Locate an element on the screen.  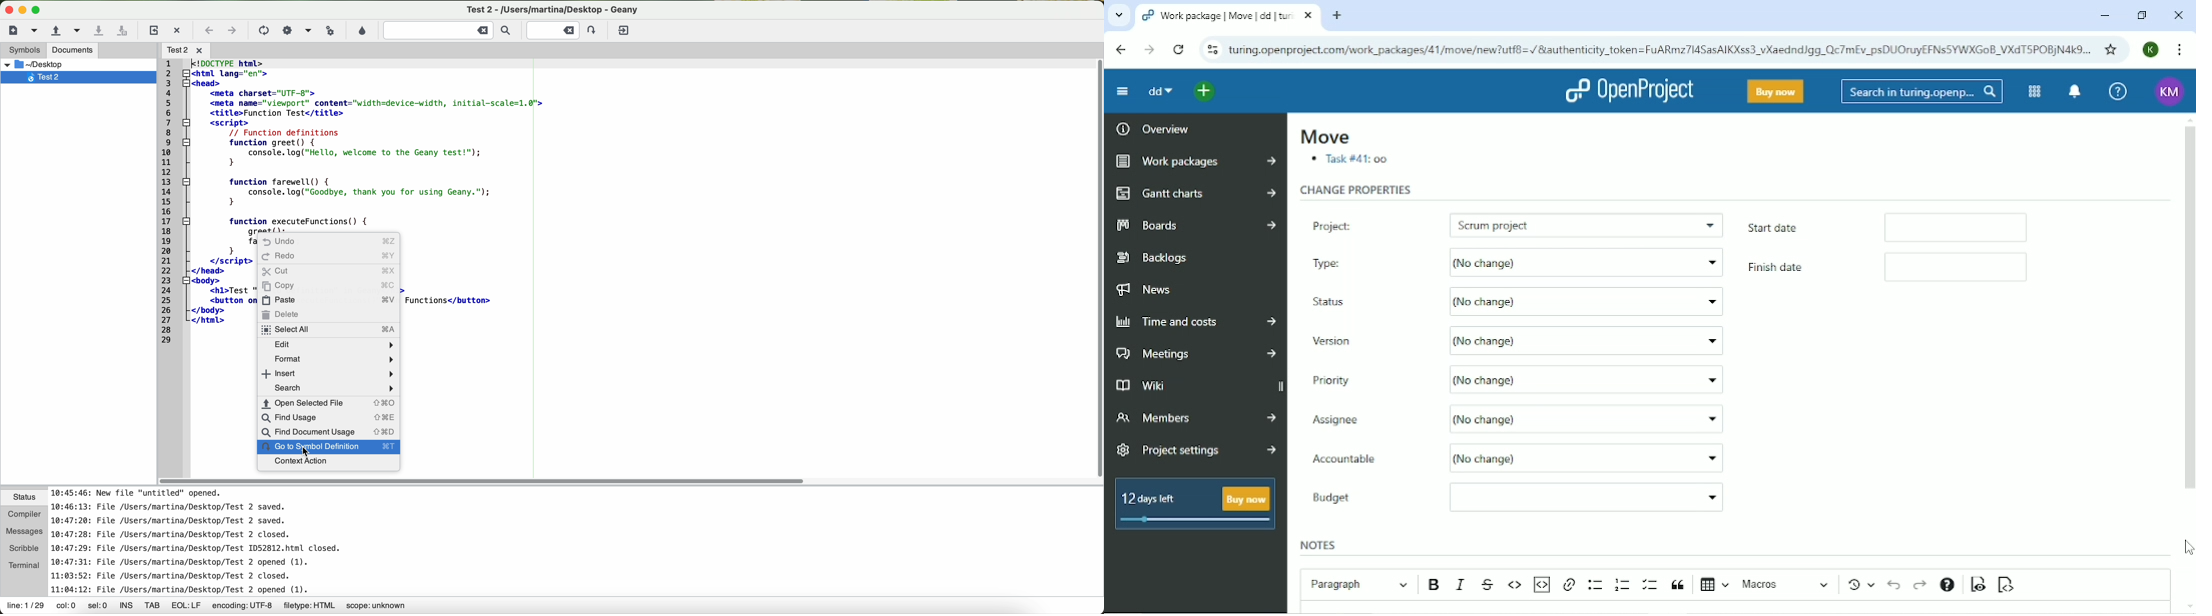
Block quote is located at coordinates (1678, 585).